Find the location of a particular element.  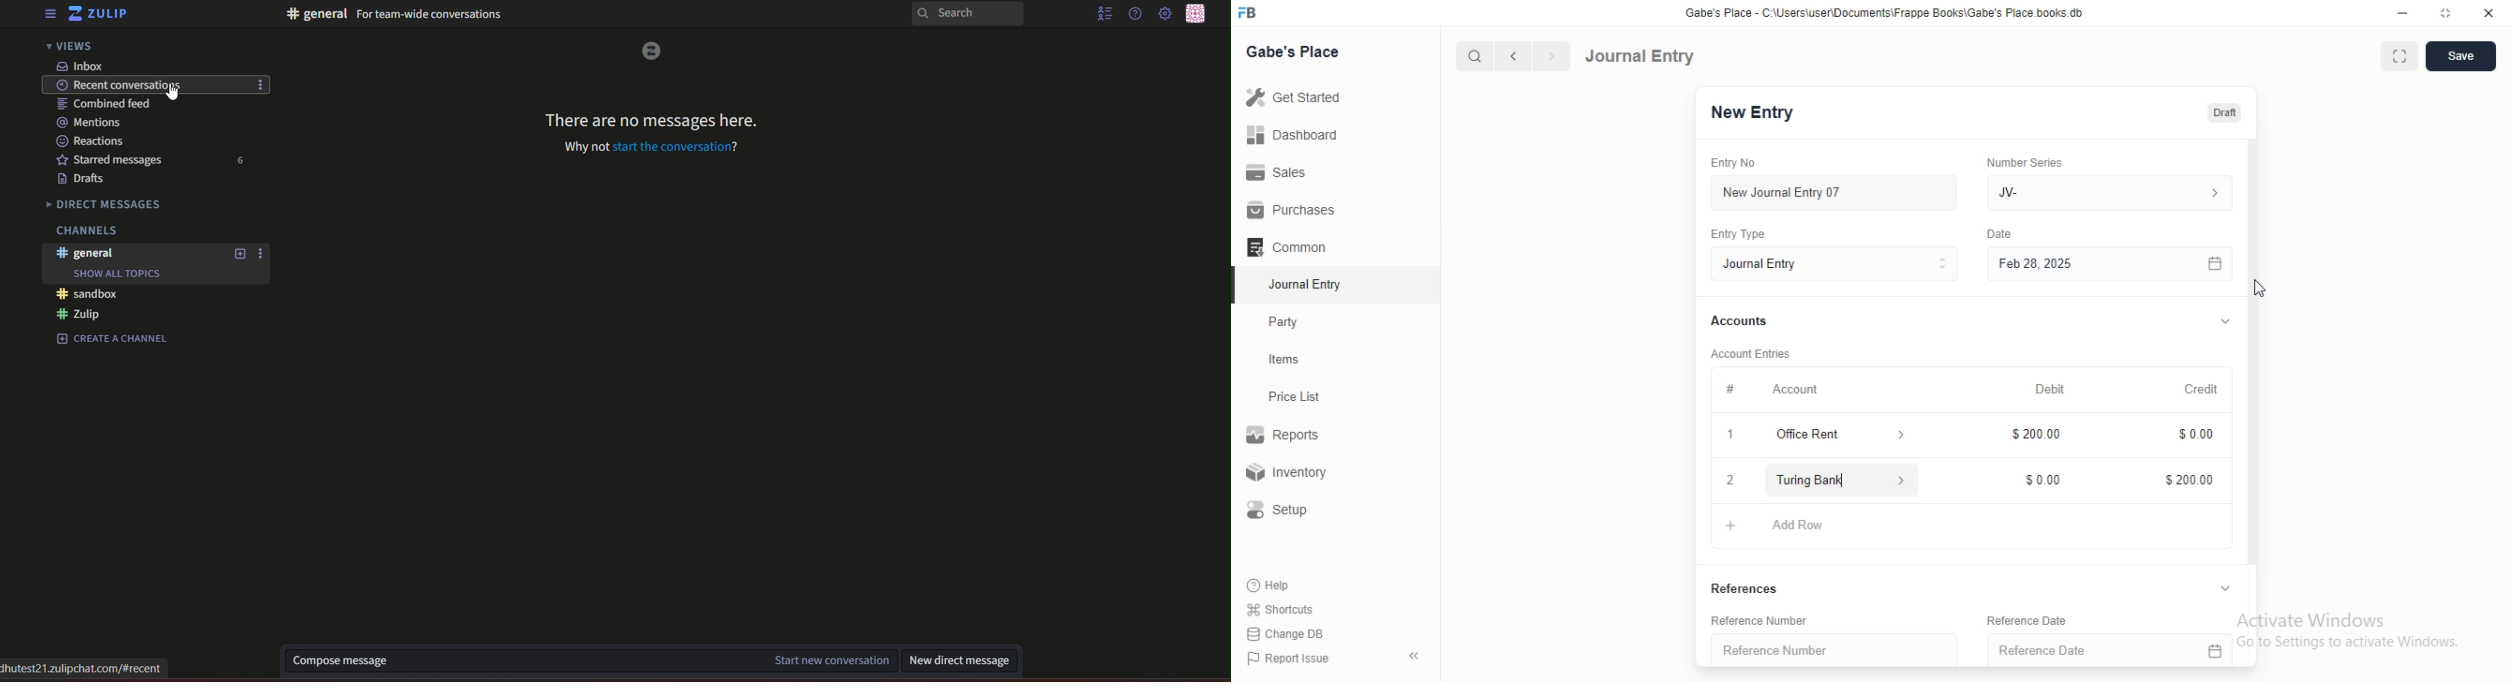

compose message is located at coordinates (340, 661).